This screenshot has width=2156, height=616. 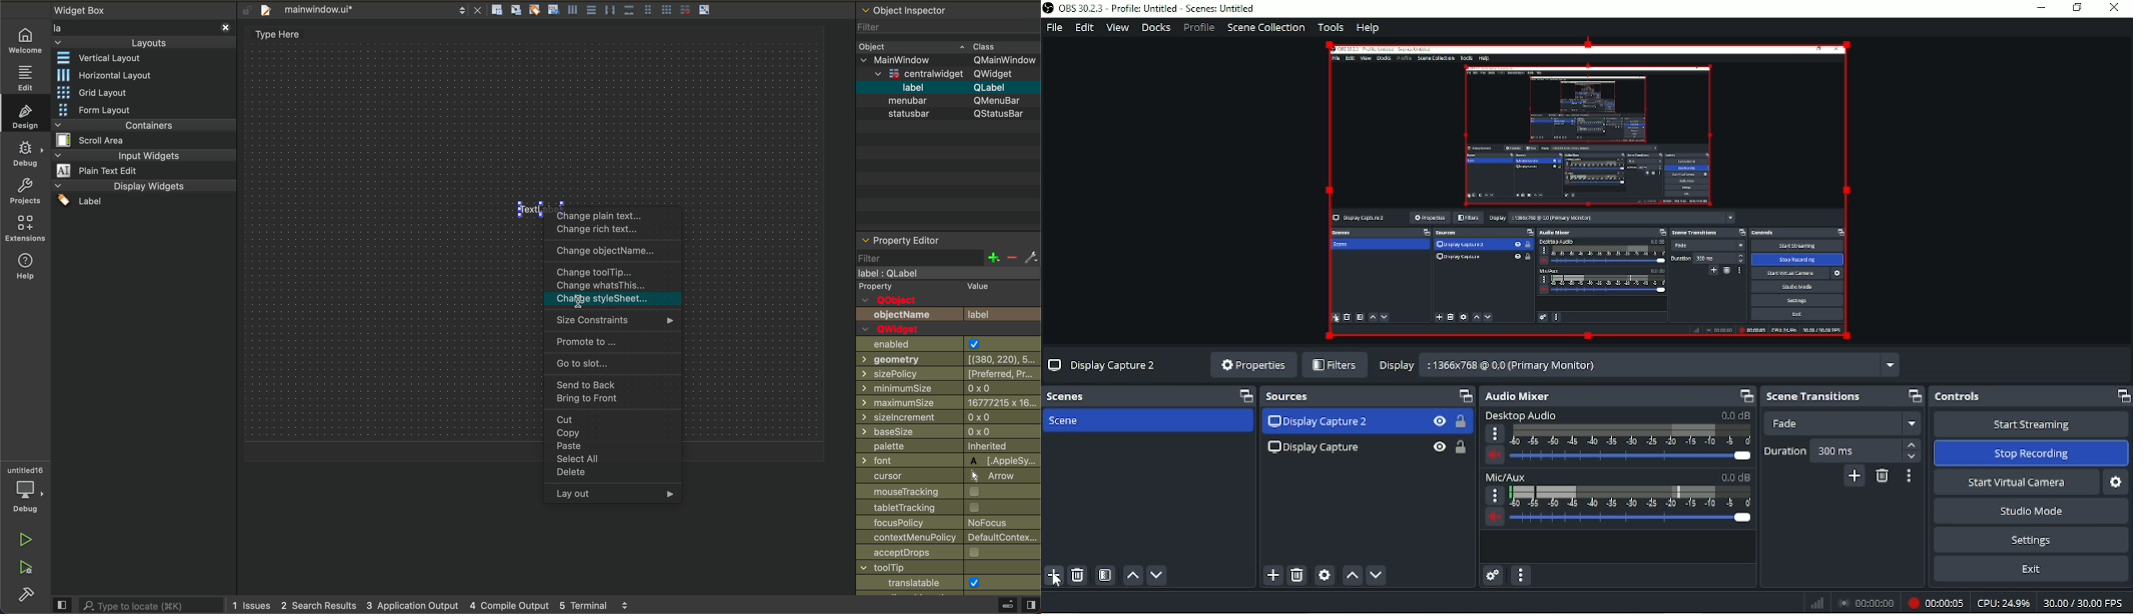 I want to click on Start virtual camera, so click(x=2015, y=483).